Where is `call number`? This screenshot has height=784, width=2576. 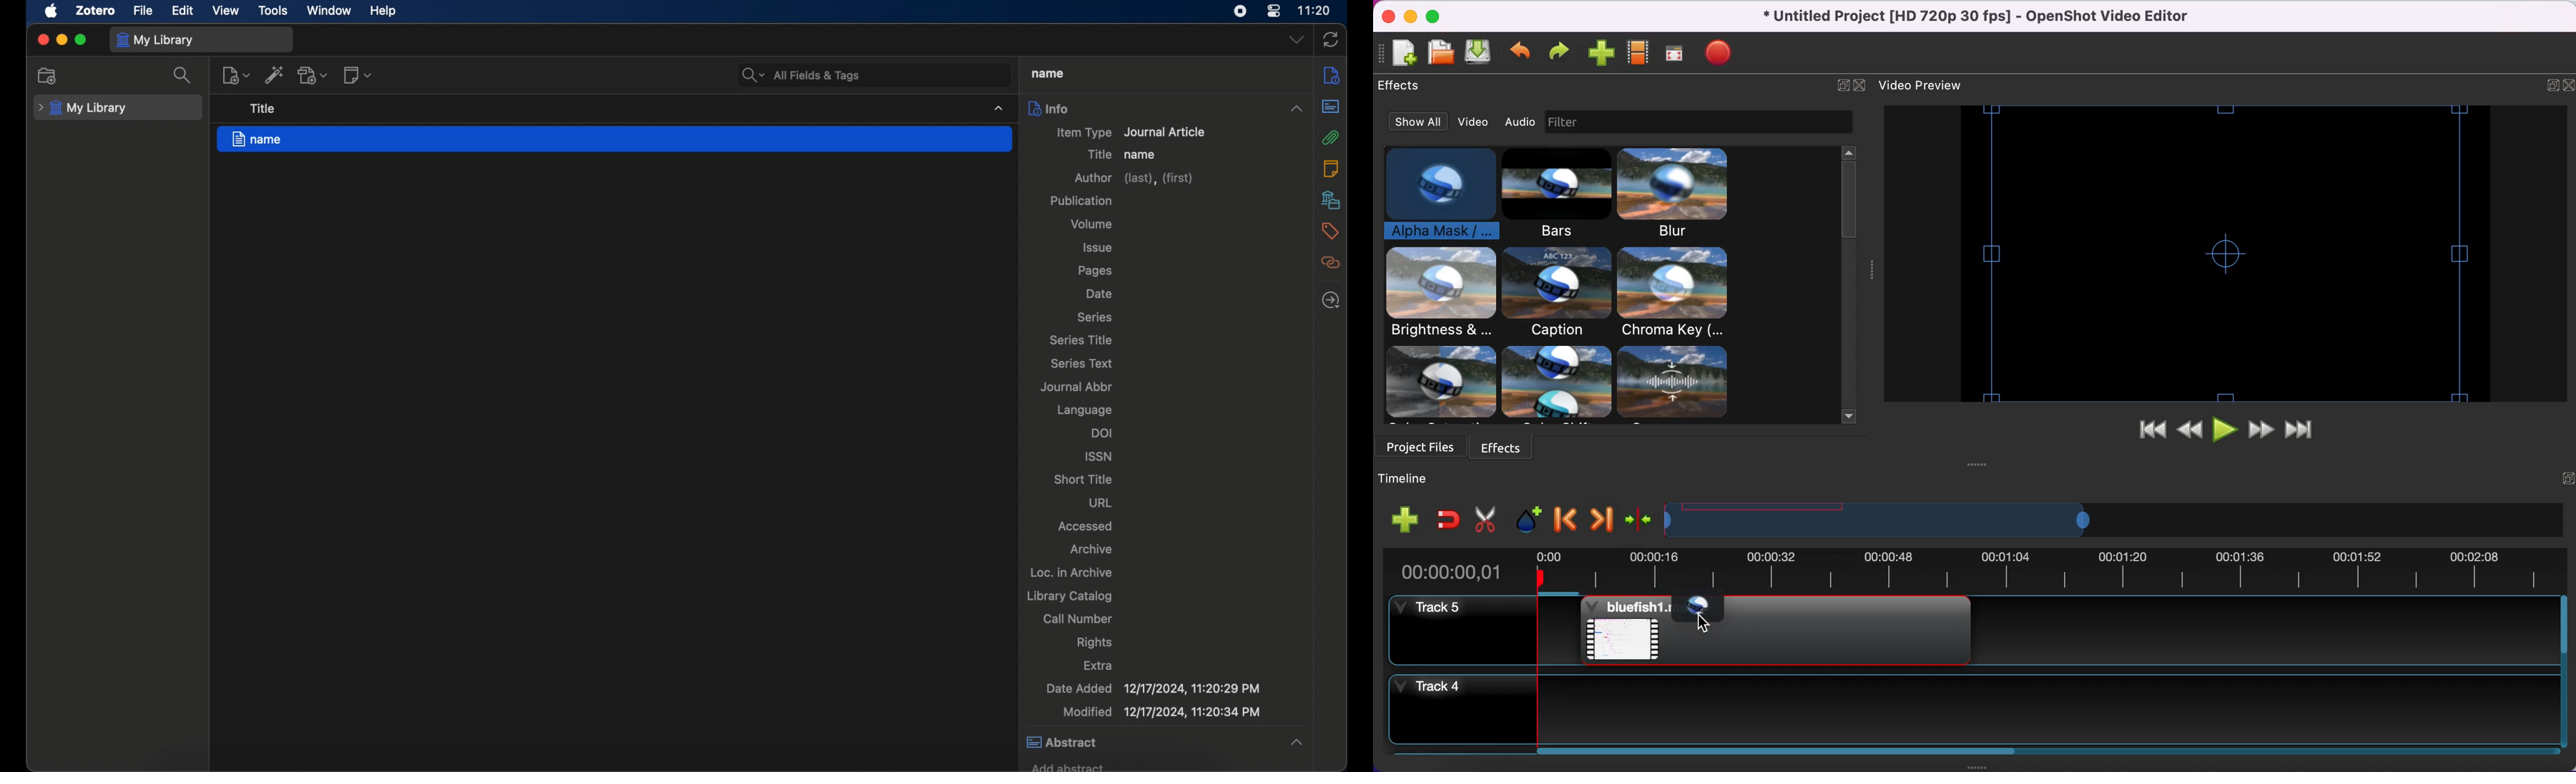
call number is located at coordinates (1078, 618).